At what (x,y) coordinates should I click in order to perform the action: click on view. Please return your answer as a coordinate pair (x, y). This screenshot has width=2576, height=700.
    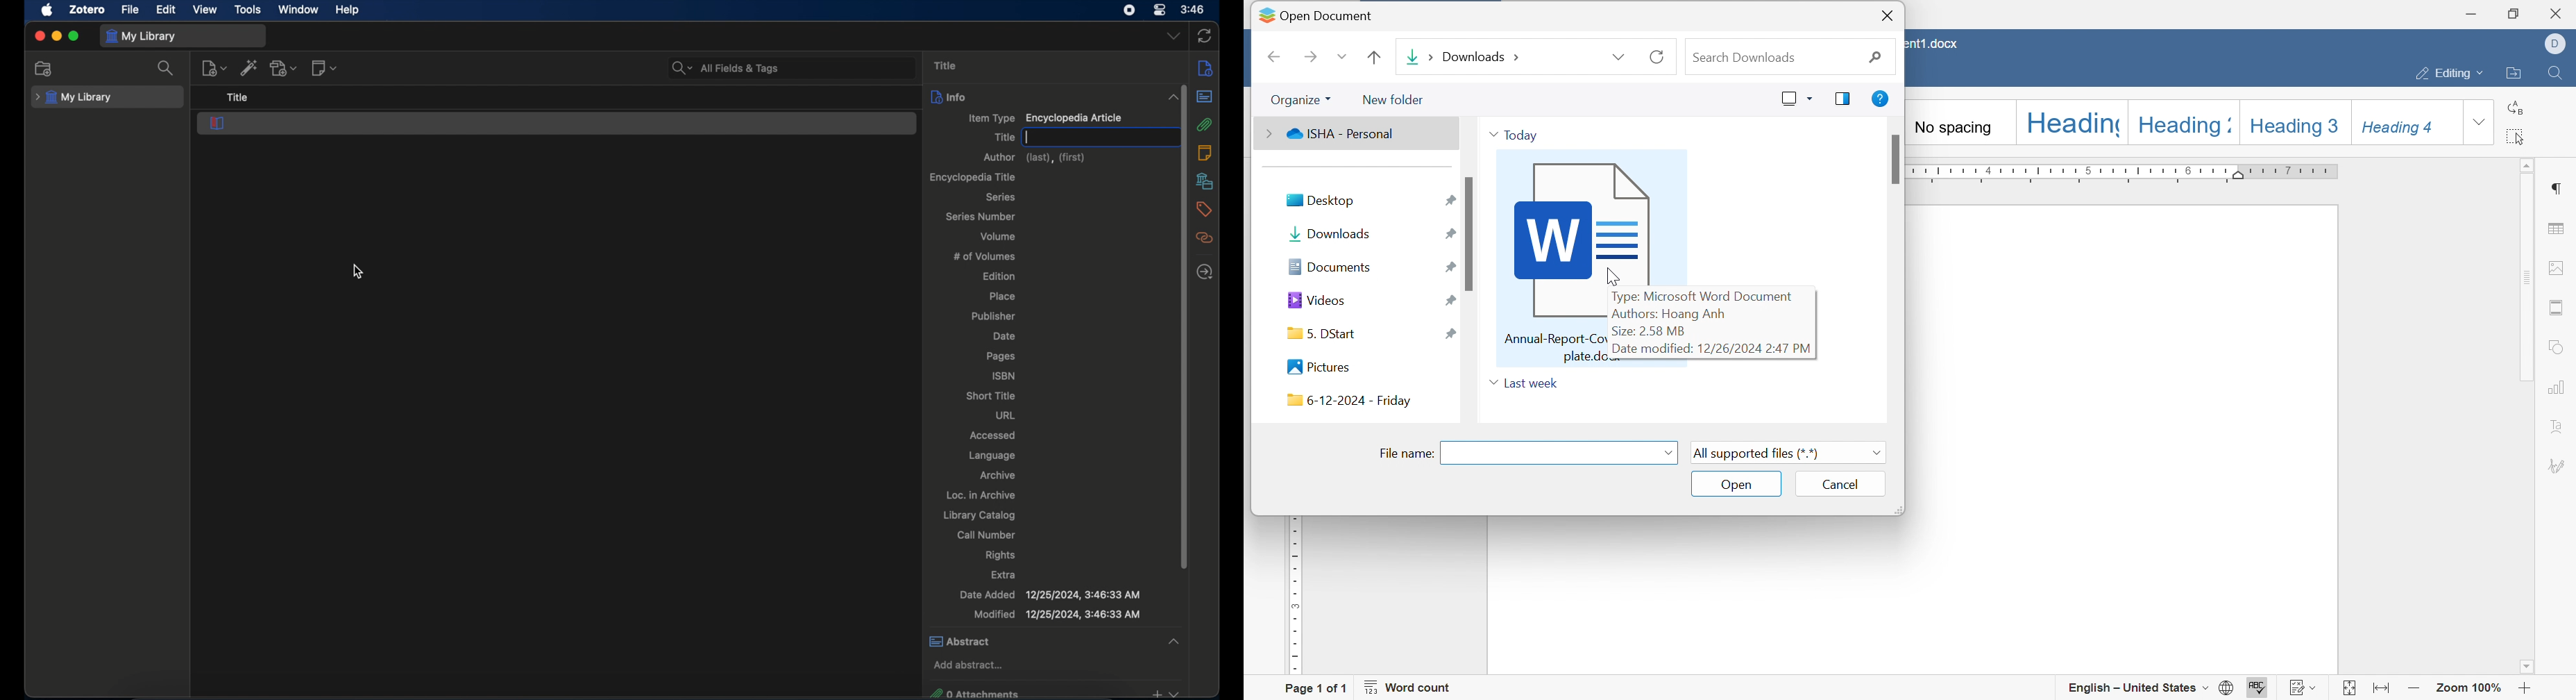
    Looking at the image, I should click on (205, 10).